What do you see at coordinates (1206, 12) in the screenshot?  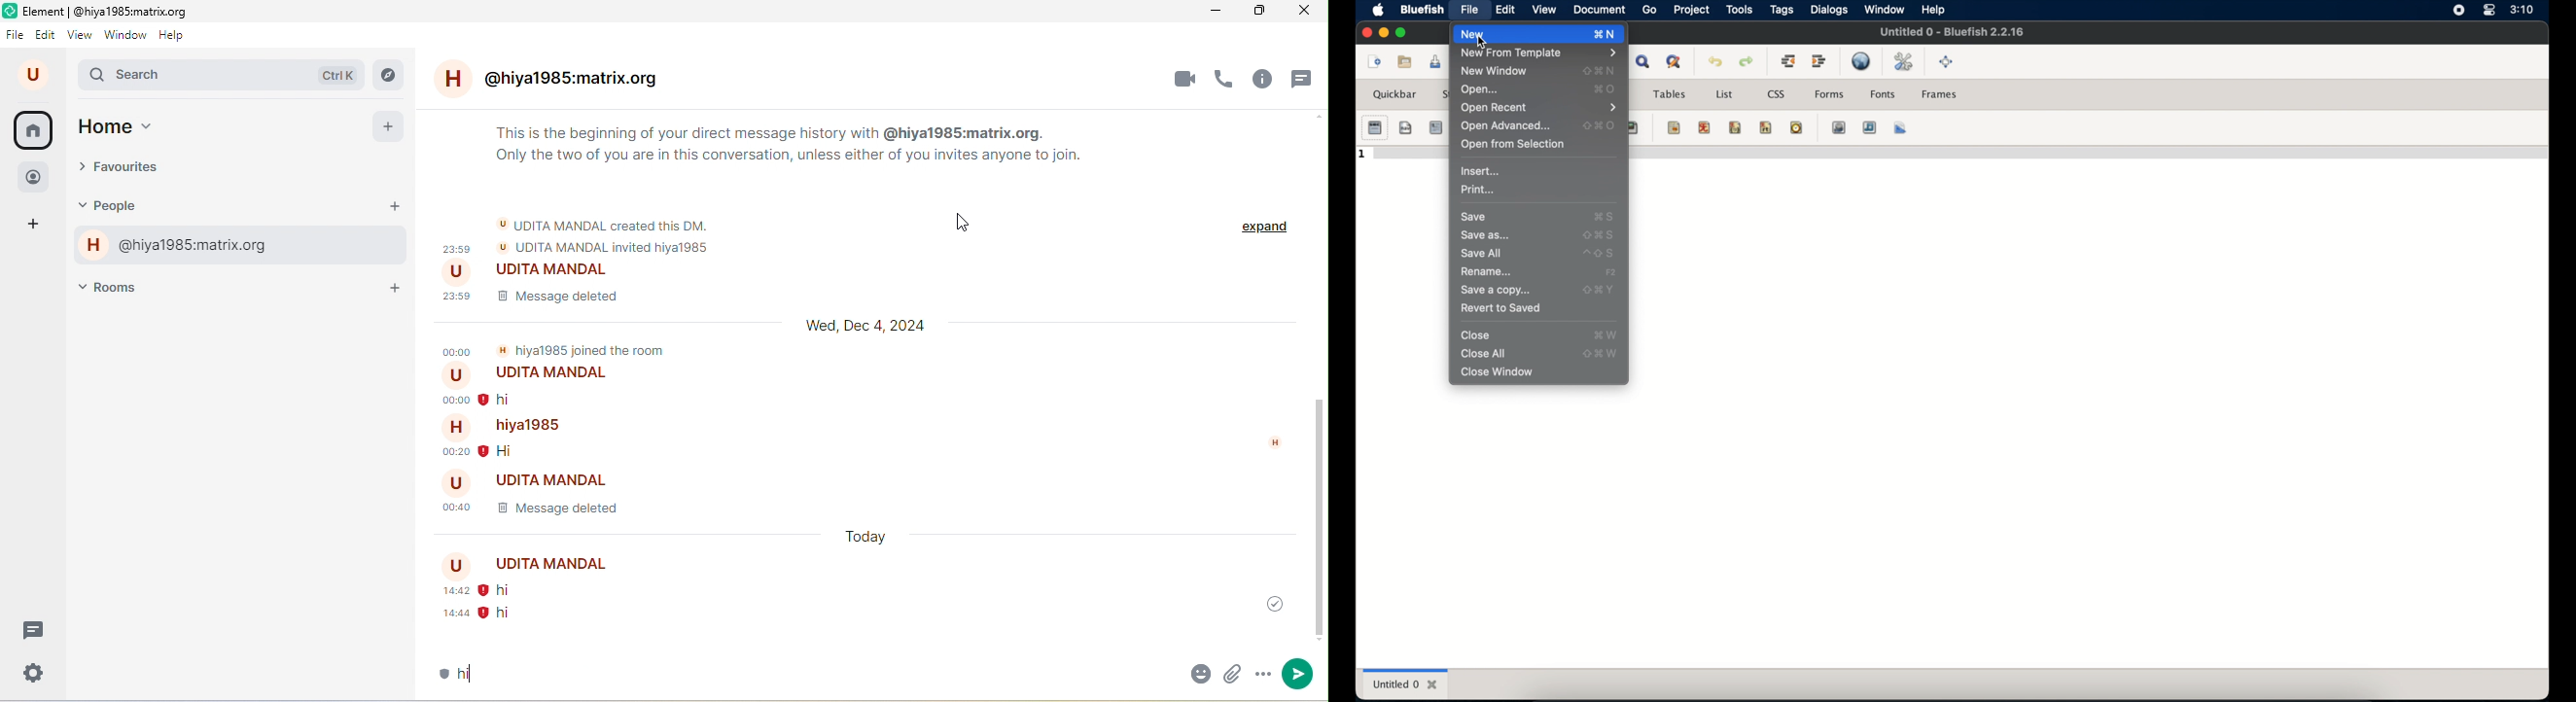 I see `minimize` at bounding box center [1206, 12].